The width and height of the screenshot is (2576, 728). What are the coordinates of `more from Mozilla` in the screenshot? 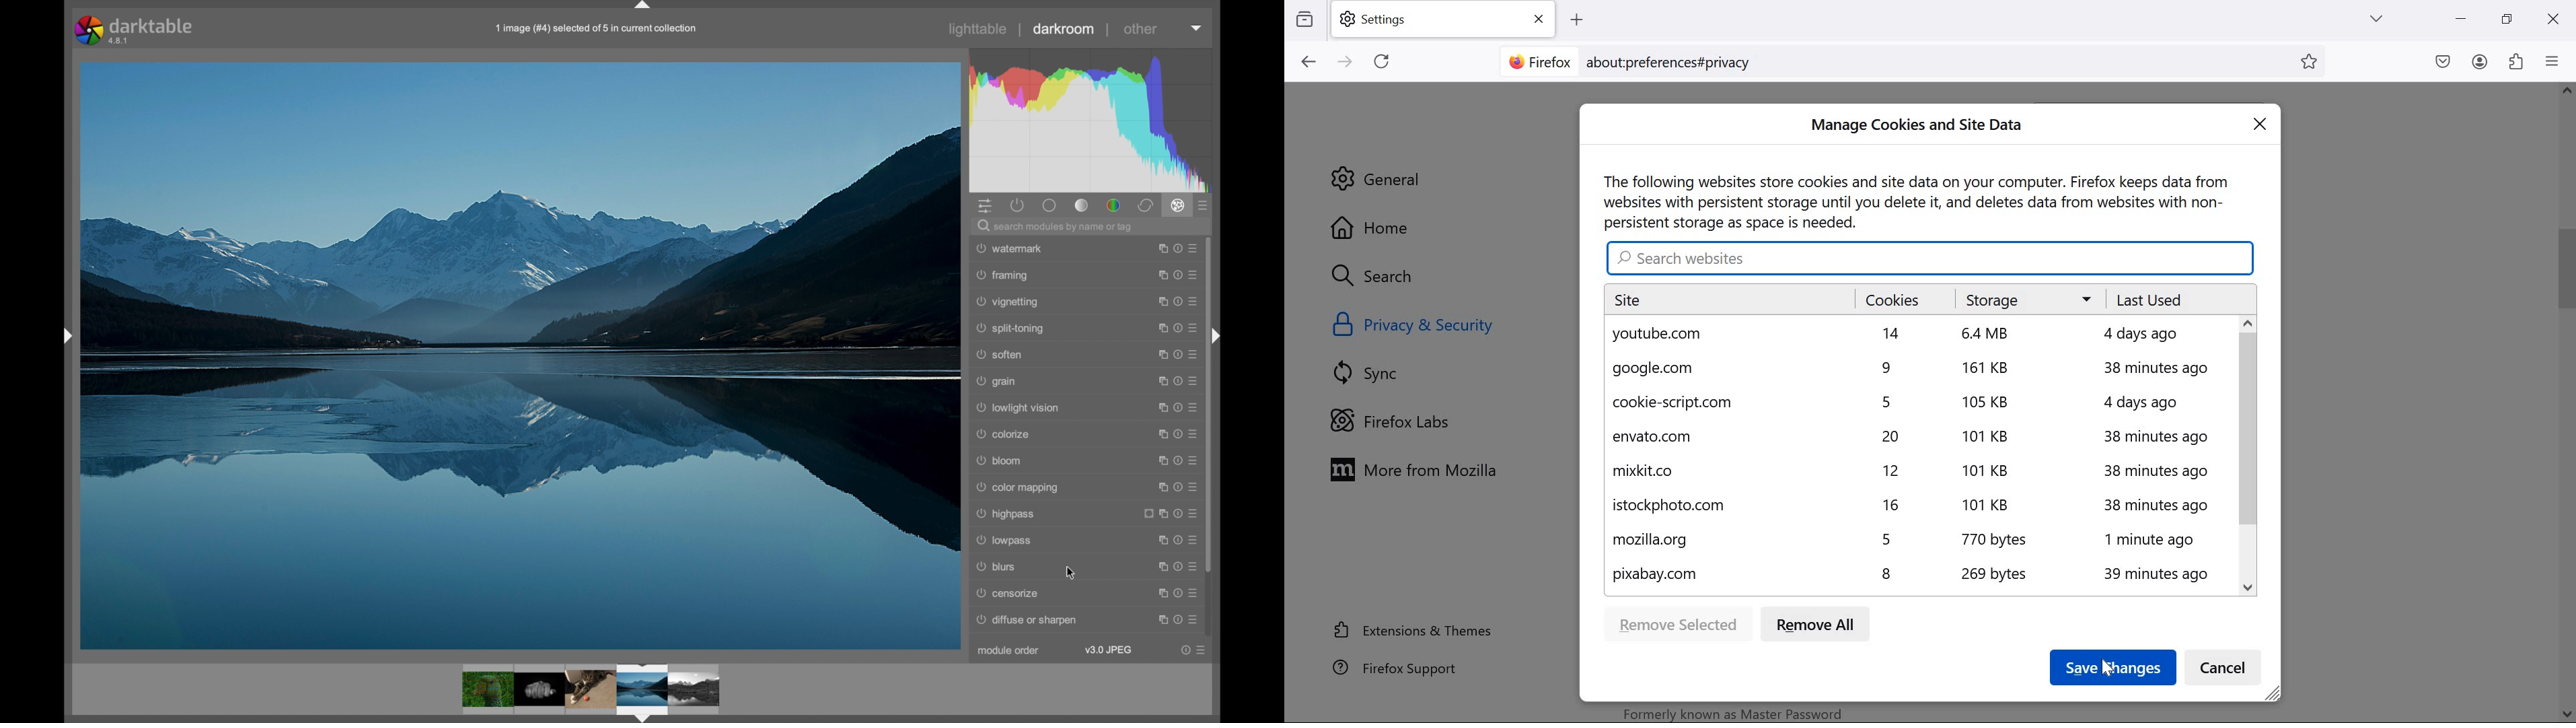 It's located at (1421, 469).